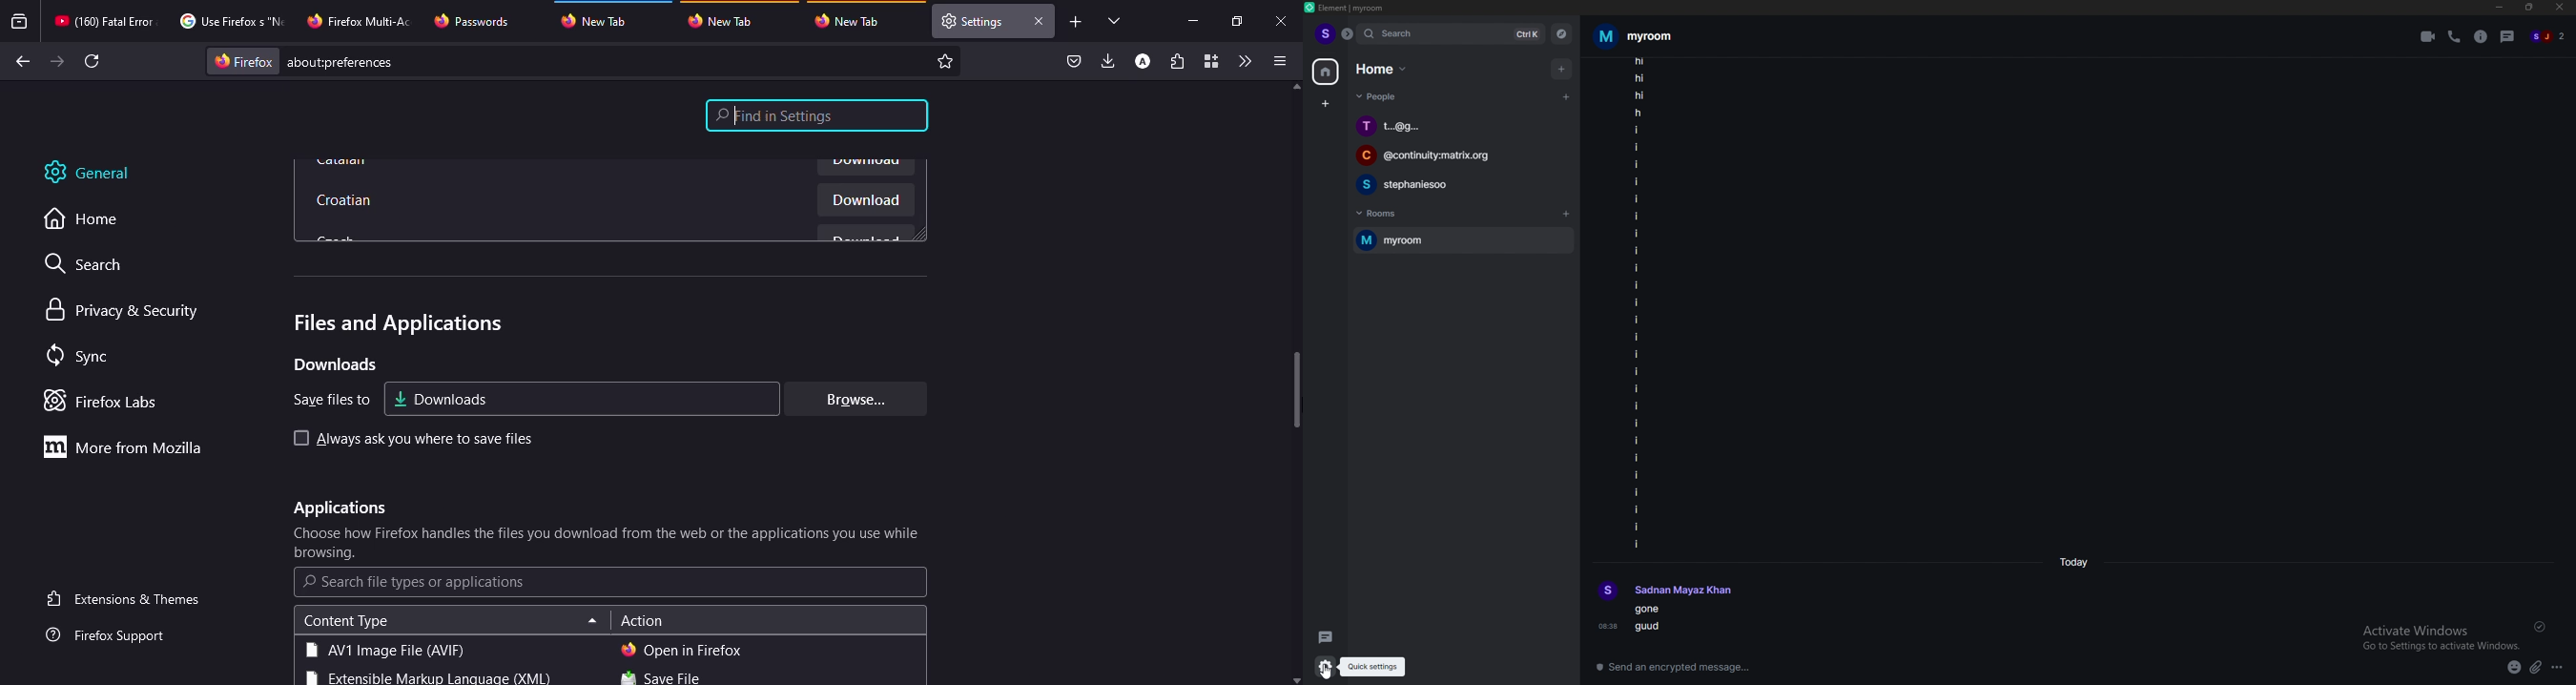 The height and width of the screenshot is (700, 2576). What do you see at coordinates (2501, 8) in the screenshot?
I see `minimize` at bounding box center [2501, 8].